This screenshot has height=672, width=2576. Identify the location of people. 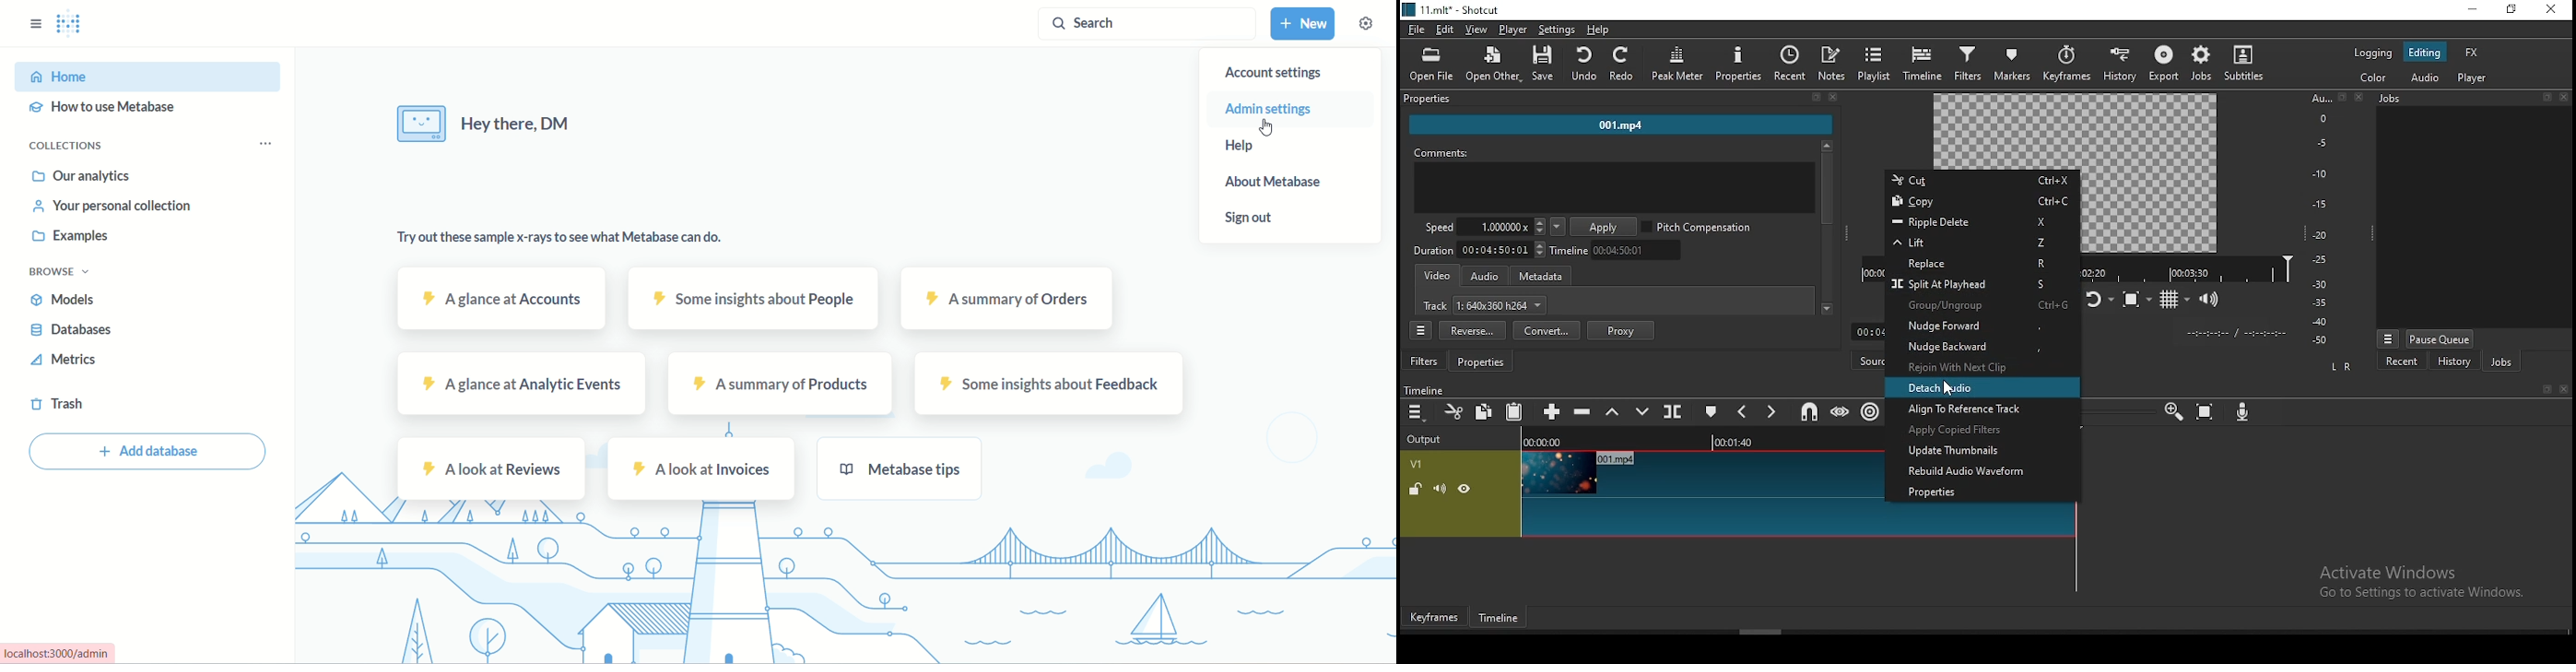
(755, 298).